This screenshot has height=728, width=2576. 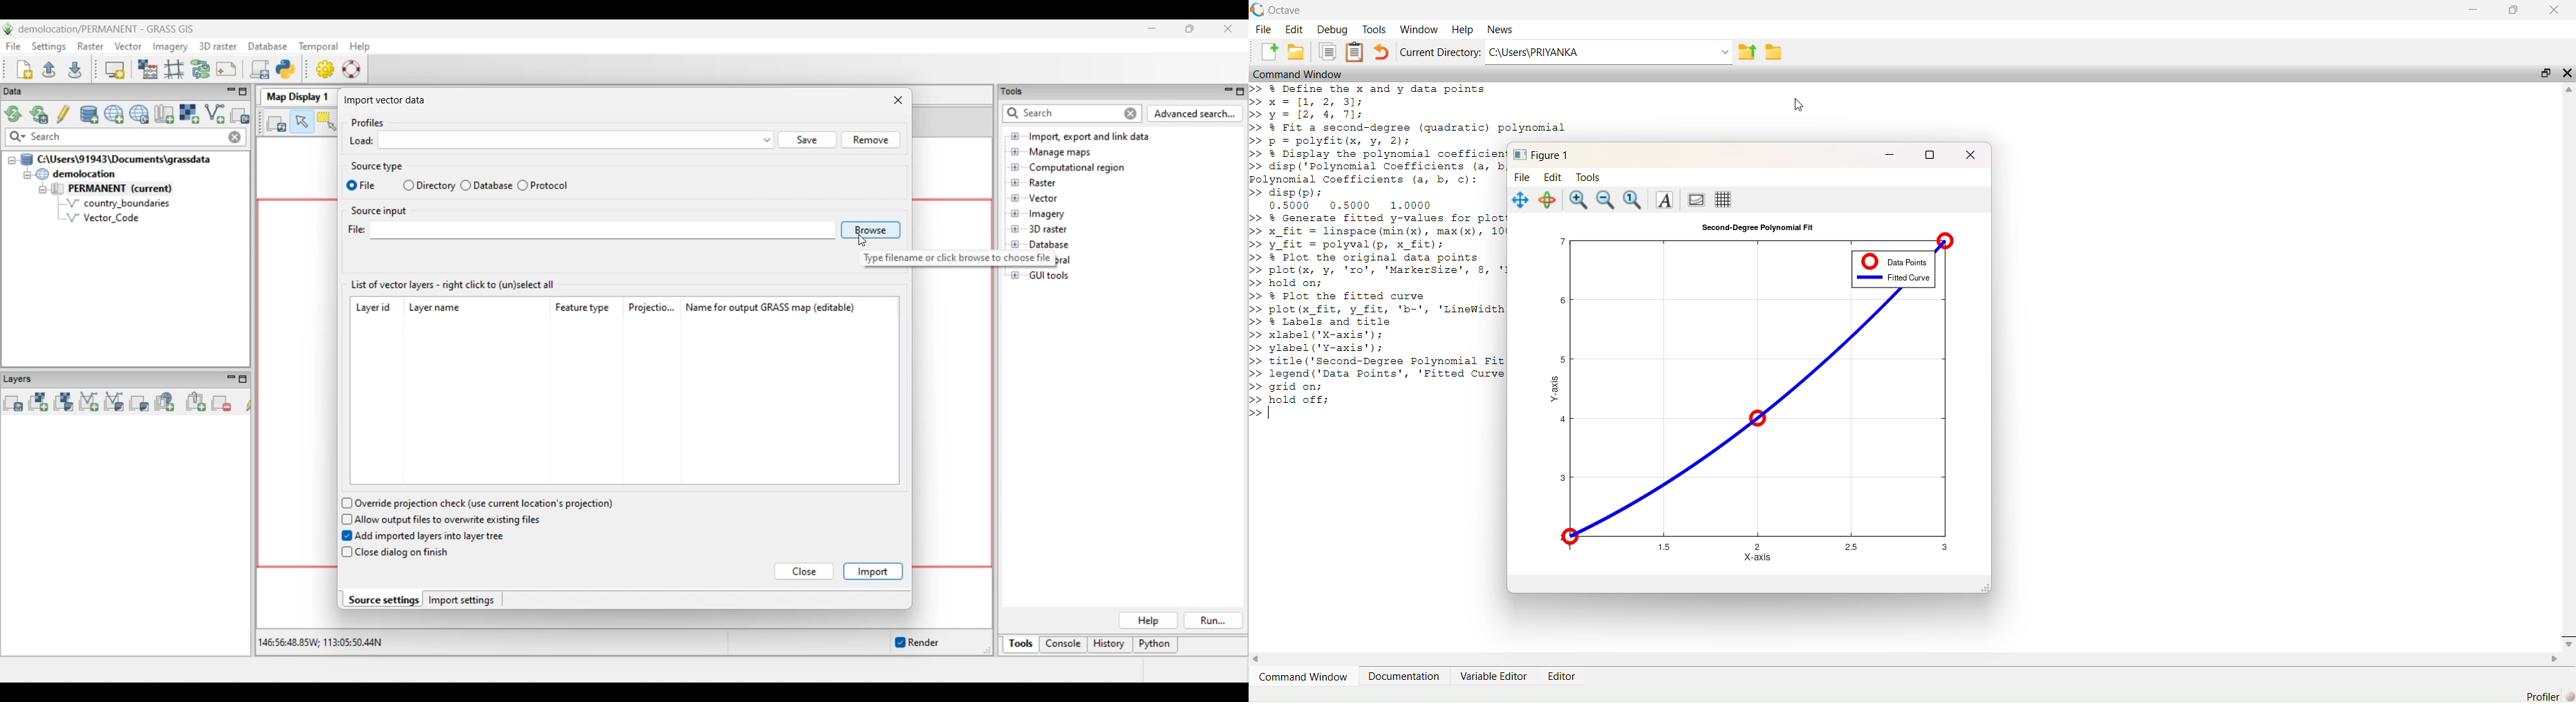 What do you see at coordinates (2544, 73) in the screenshot?
I see `Maximize` at bounding box center [2544, 73].